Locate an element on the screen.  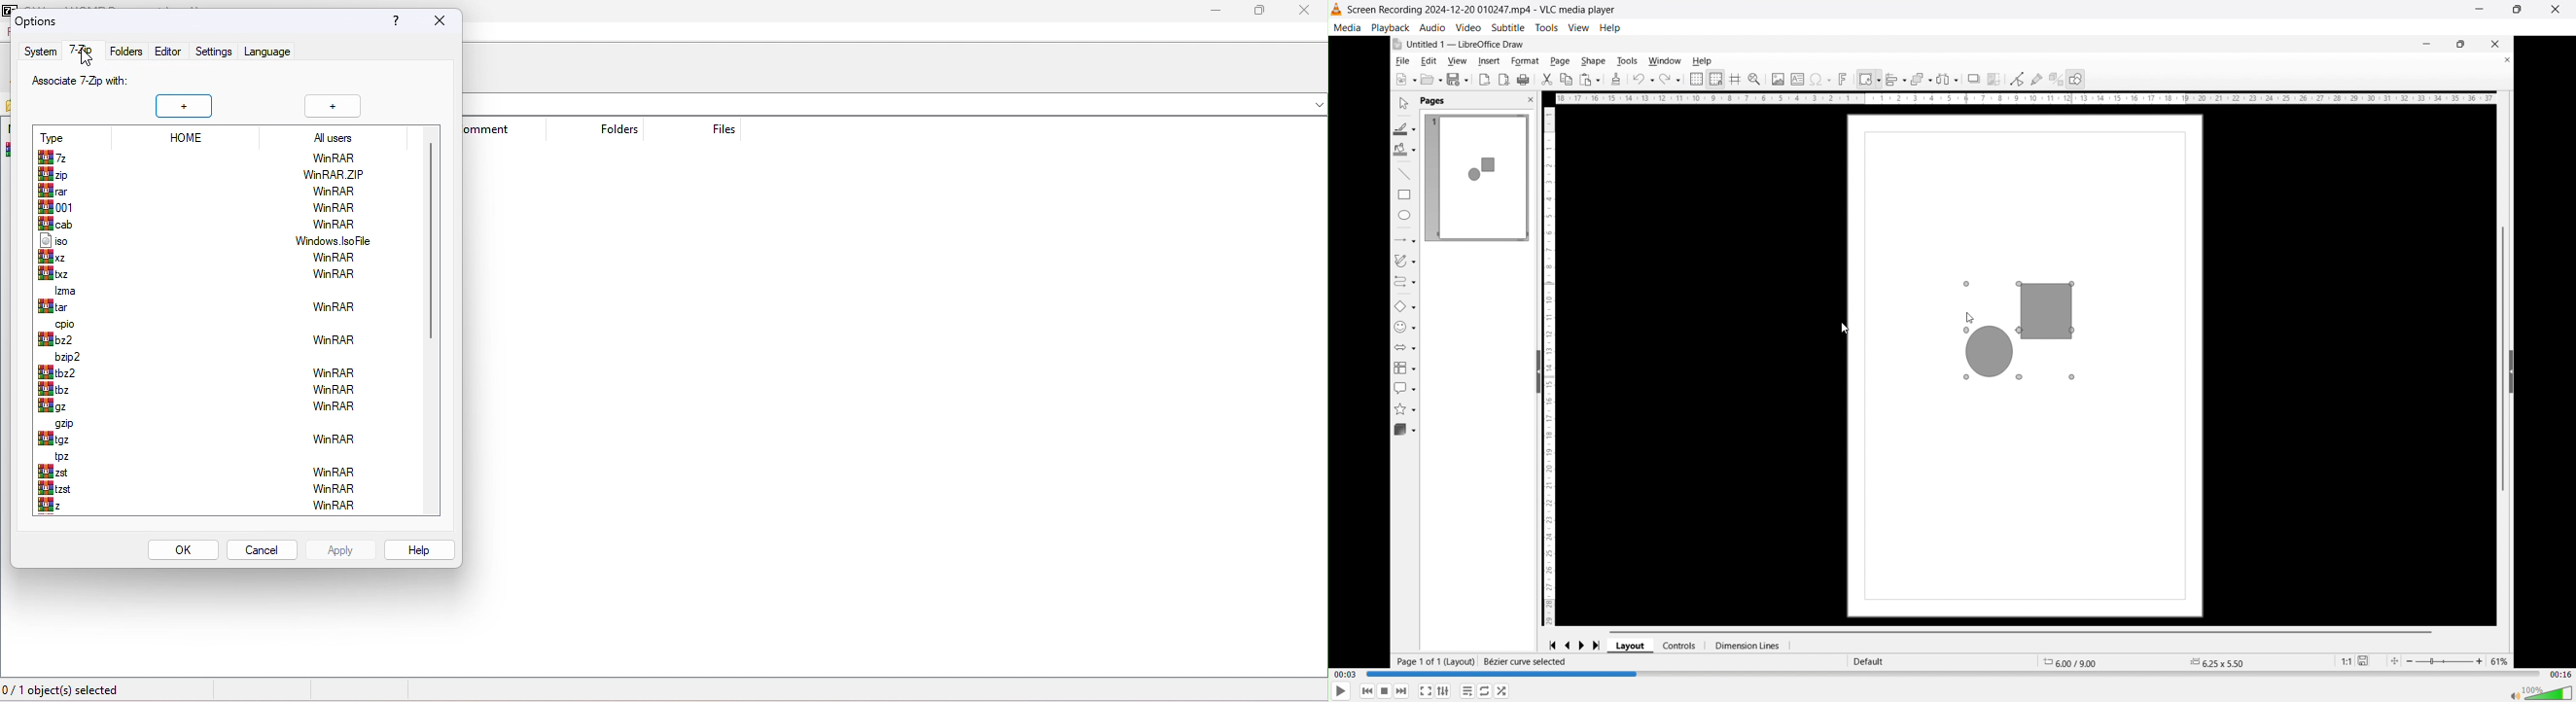
close is located at coordinates (1306, 11).